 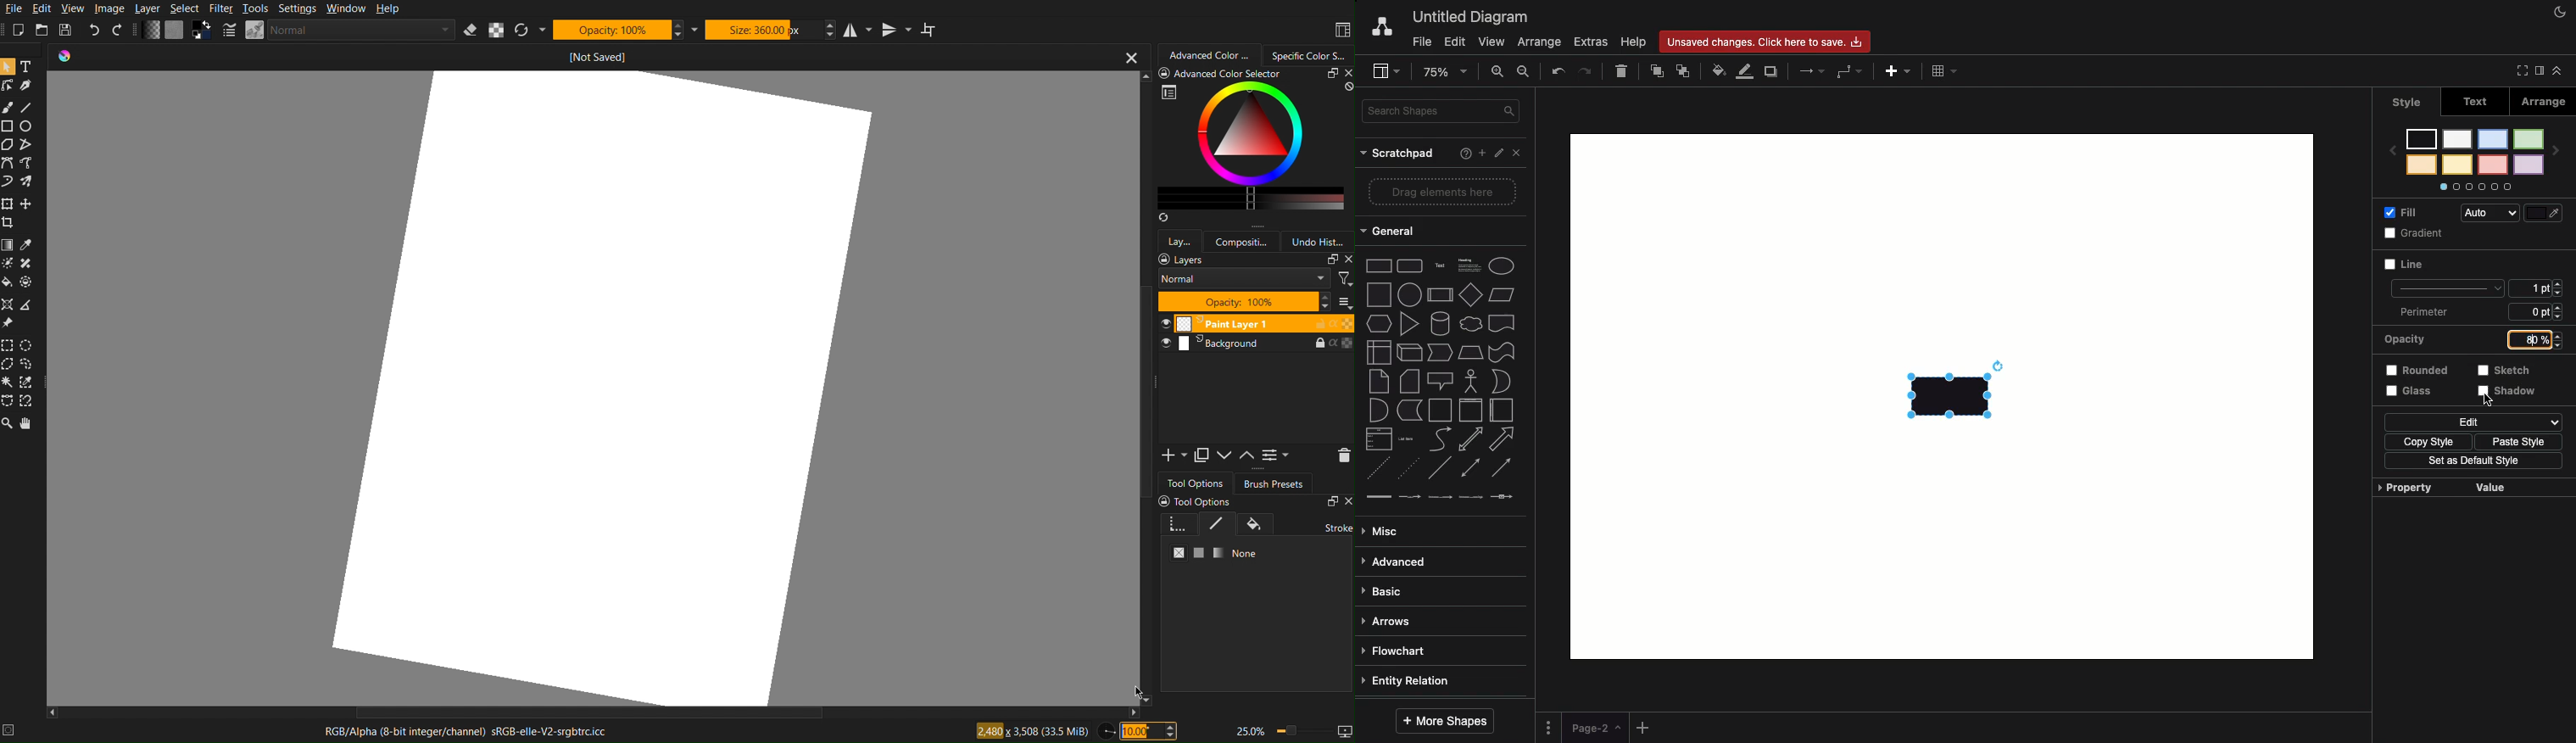 What do you see at coordinates (1383, 30) in the screenshot?
I see `Draw.io` at bounding box center [1383, 30].